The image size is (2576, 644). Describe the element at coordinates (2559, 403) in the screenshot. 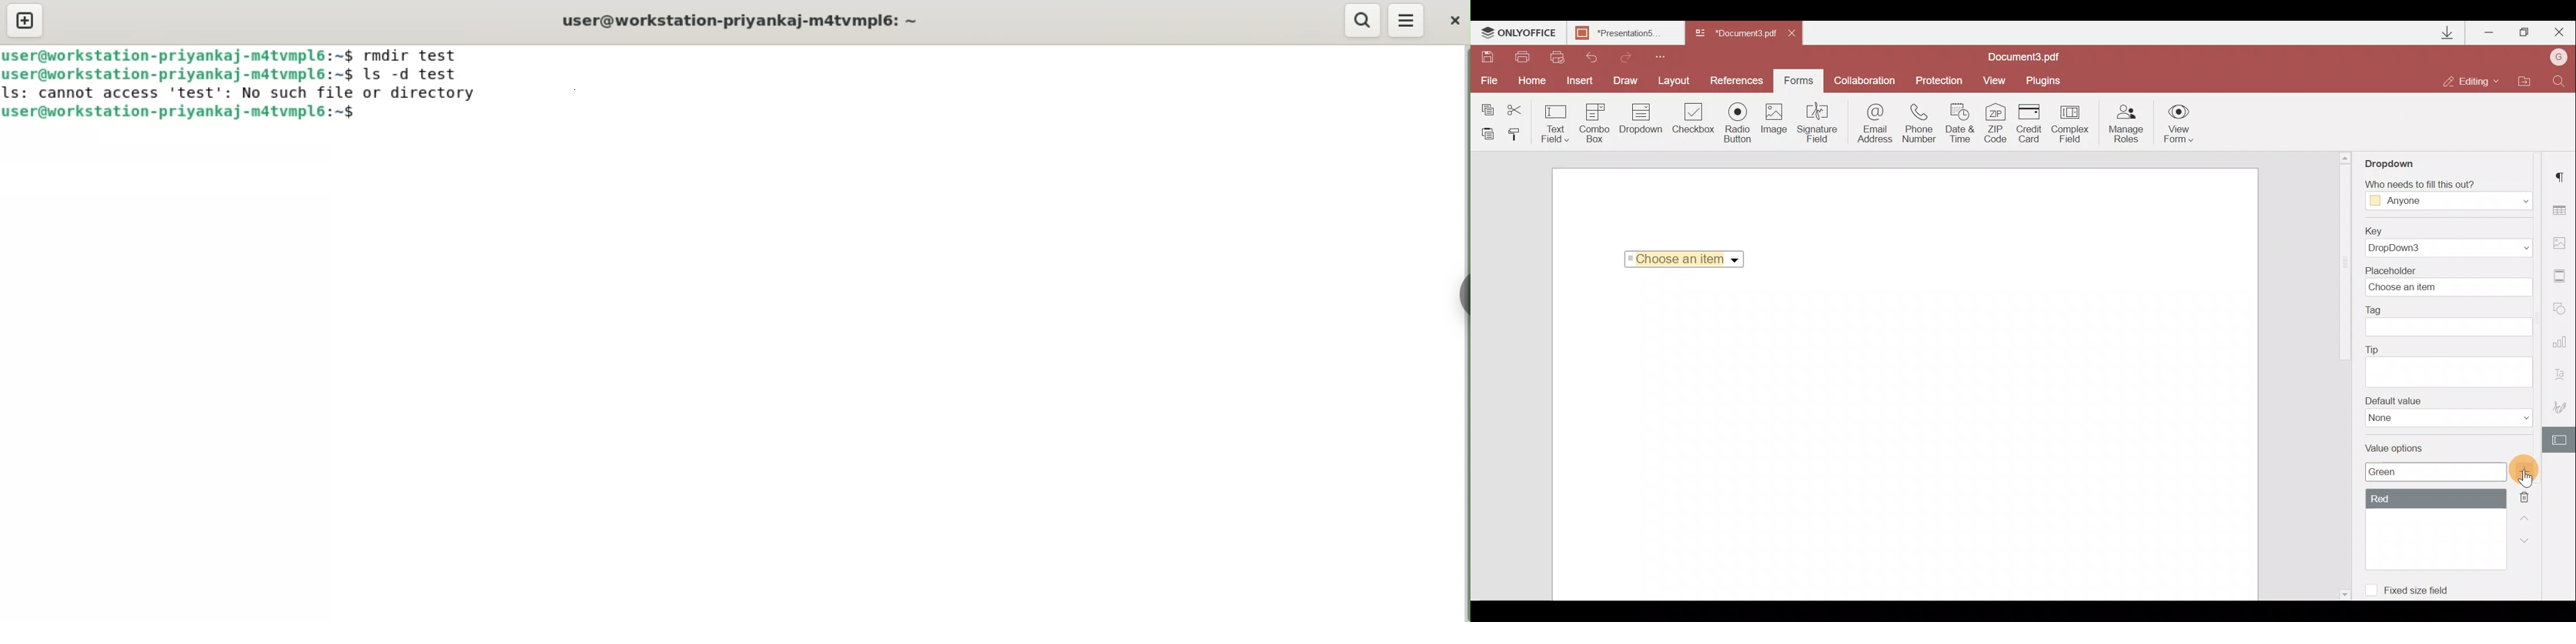

I see `Signature settings` at that location.